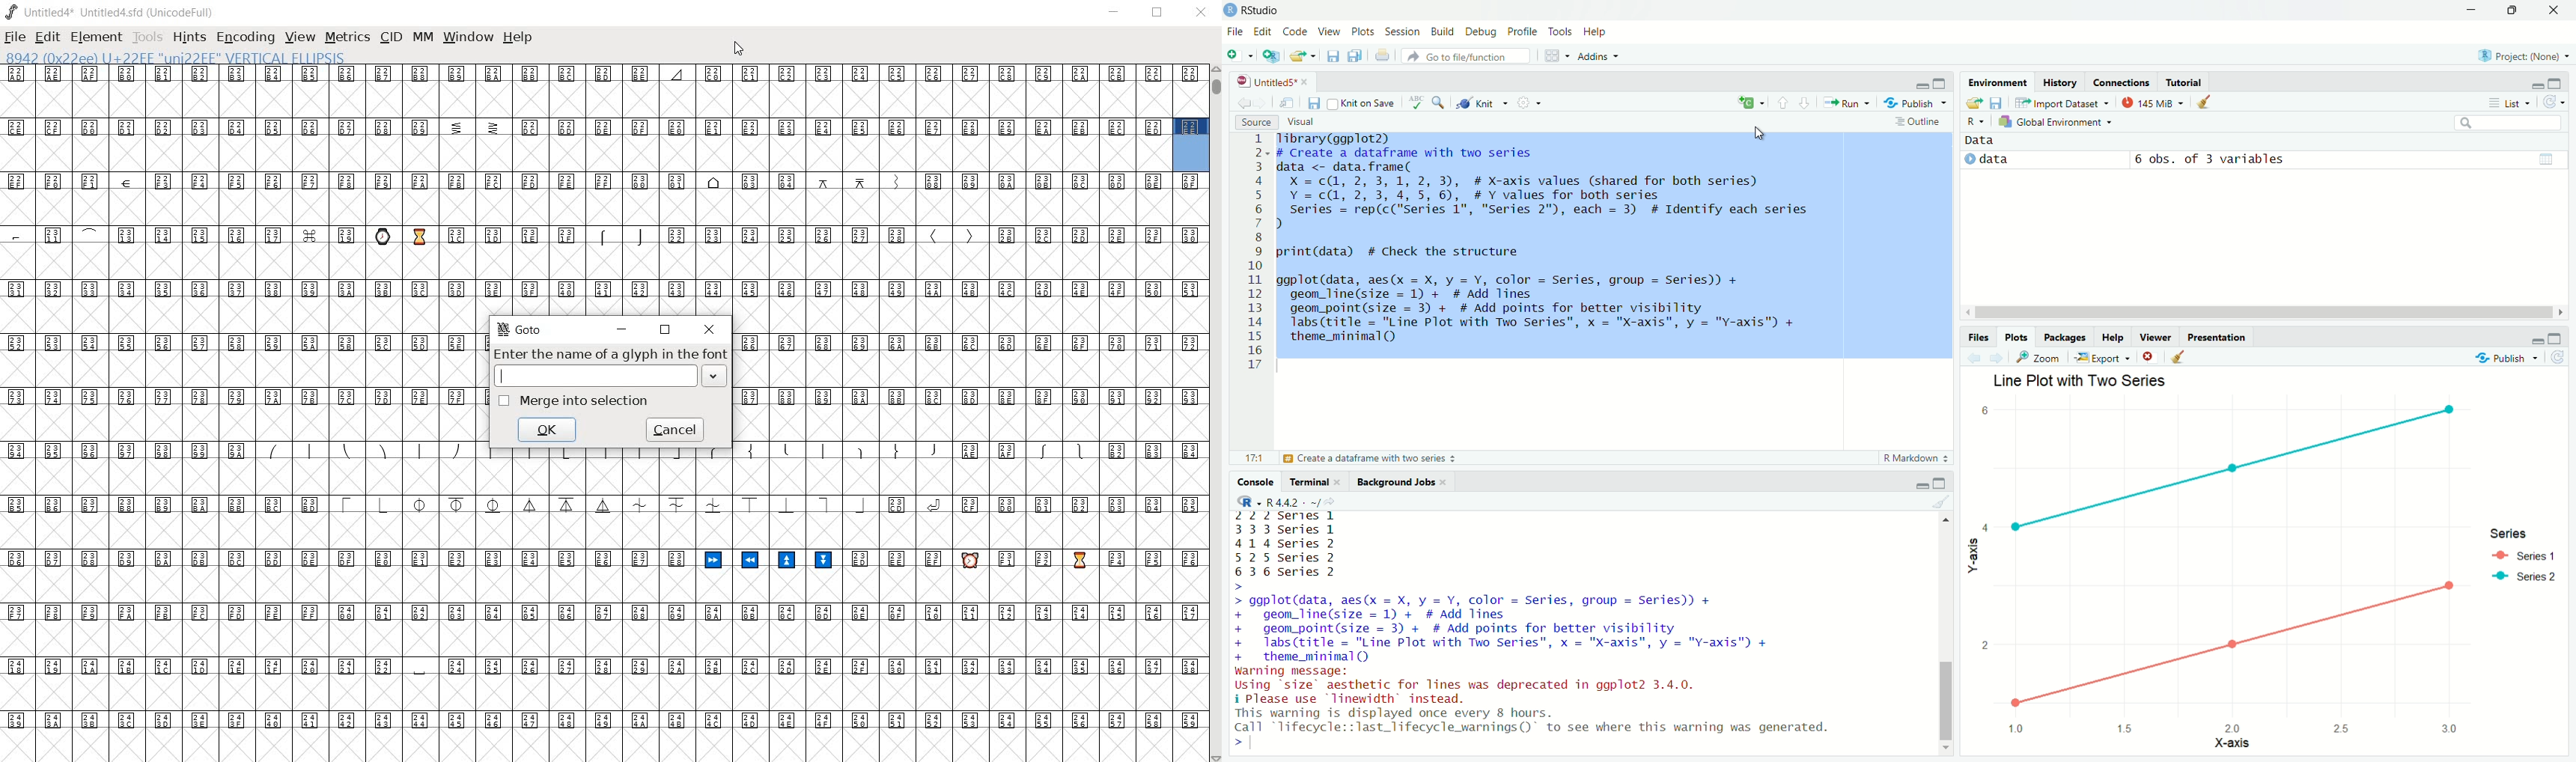 Image resolution: width=2576 pixels, height=784 pixels. I want to click on Tibrary(ggplot2)
# Create a dataframe with two series
data <- data.frame(
X =c(@, 2, 3,1, 2, 3), # X-axis values (shared for both series)
Y =c(@, 2, 3, 4,5, 6), #Y values for both series
series = rep(c("series 1", "Series 2"), each = 3) # Identify each series
1
print(data) # Check the structure
ggplot(data, aes(x = X, y = Y, color = Series, group = Series)) +
geom_line(size = 1) + # Add lines
geom_point(size = 3) + # Add points for better visibility
Tabs (title = "Line Plot with Two Series", x = "X-axis", y = "Y-axis") +
theme_minimal(), so click(1614, 247).